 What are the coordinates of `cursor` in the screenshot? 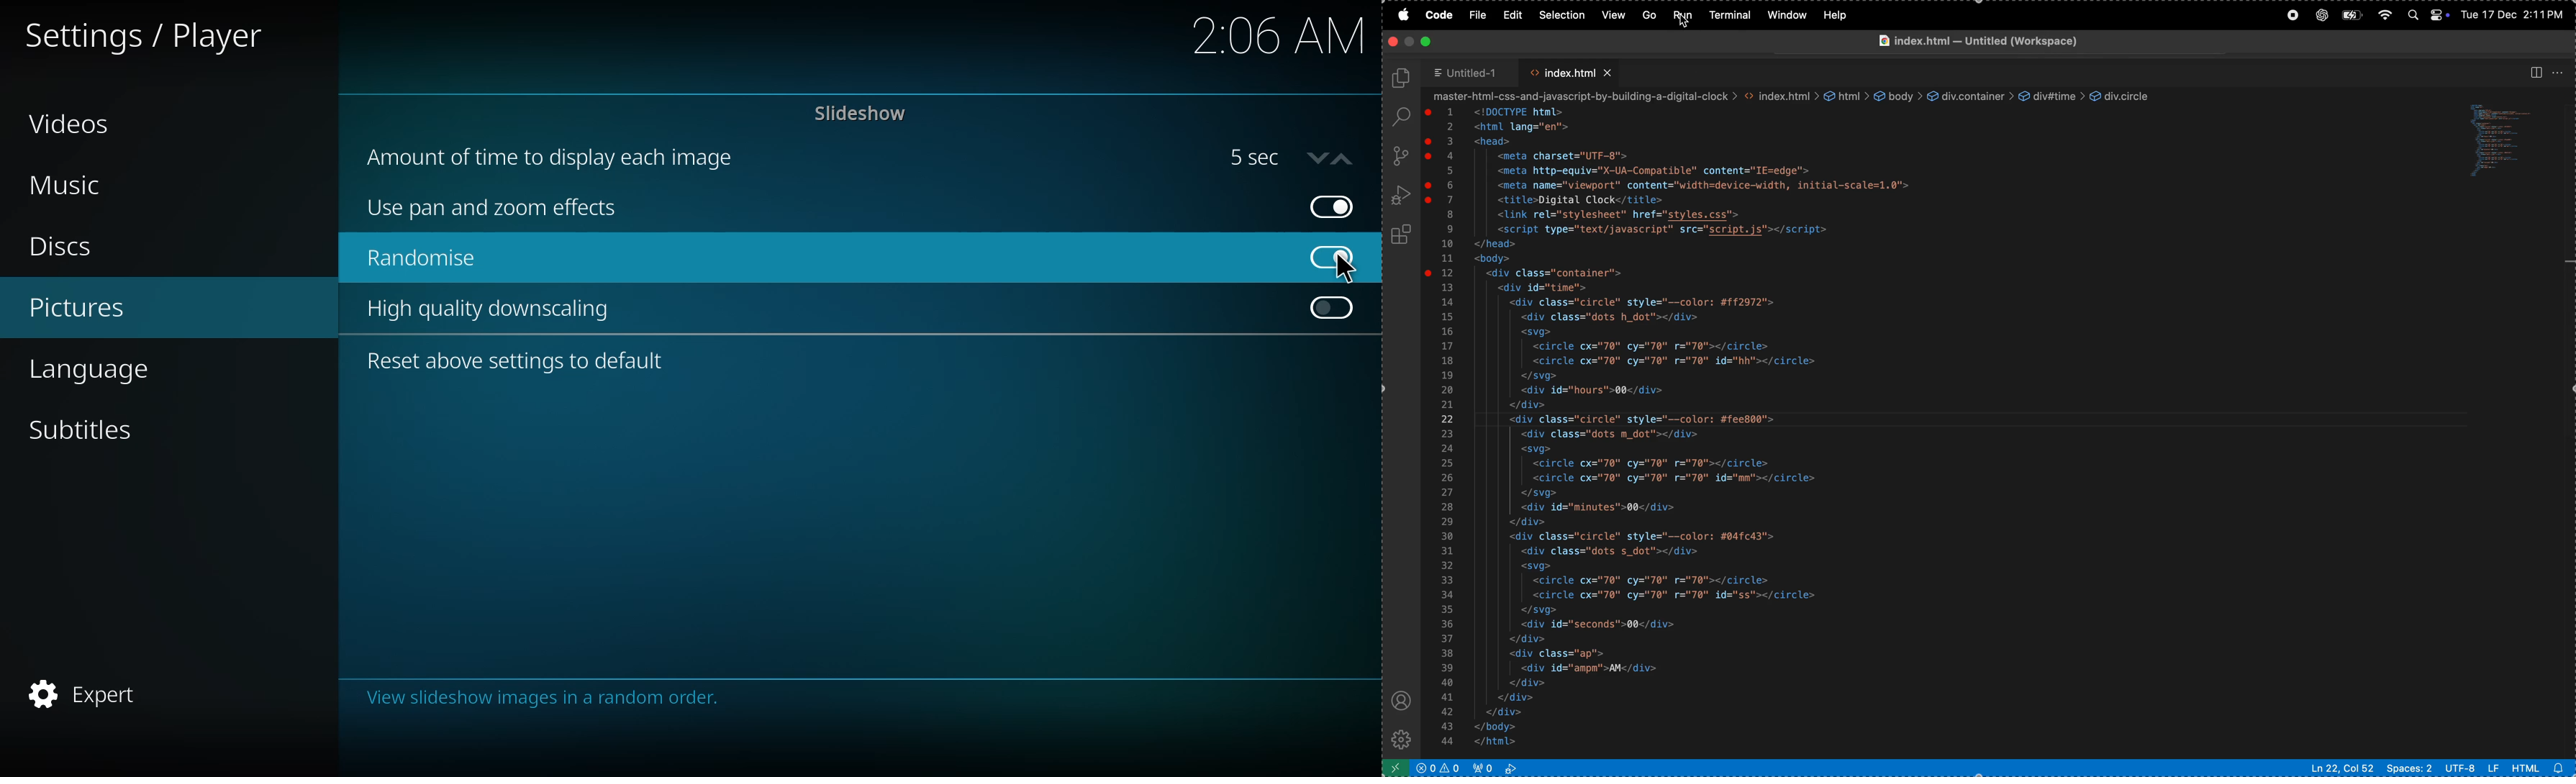 It's located at (1686, 25).